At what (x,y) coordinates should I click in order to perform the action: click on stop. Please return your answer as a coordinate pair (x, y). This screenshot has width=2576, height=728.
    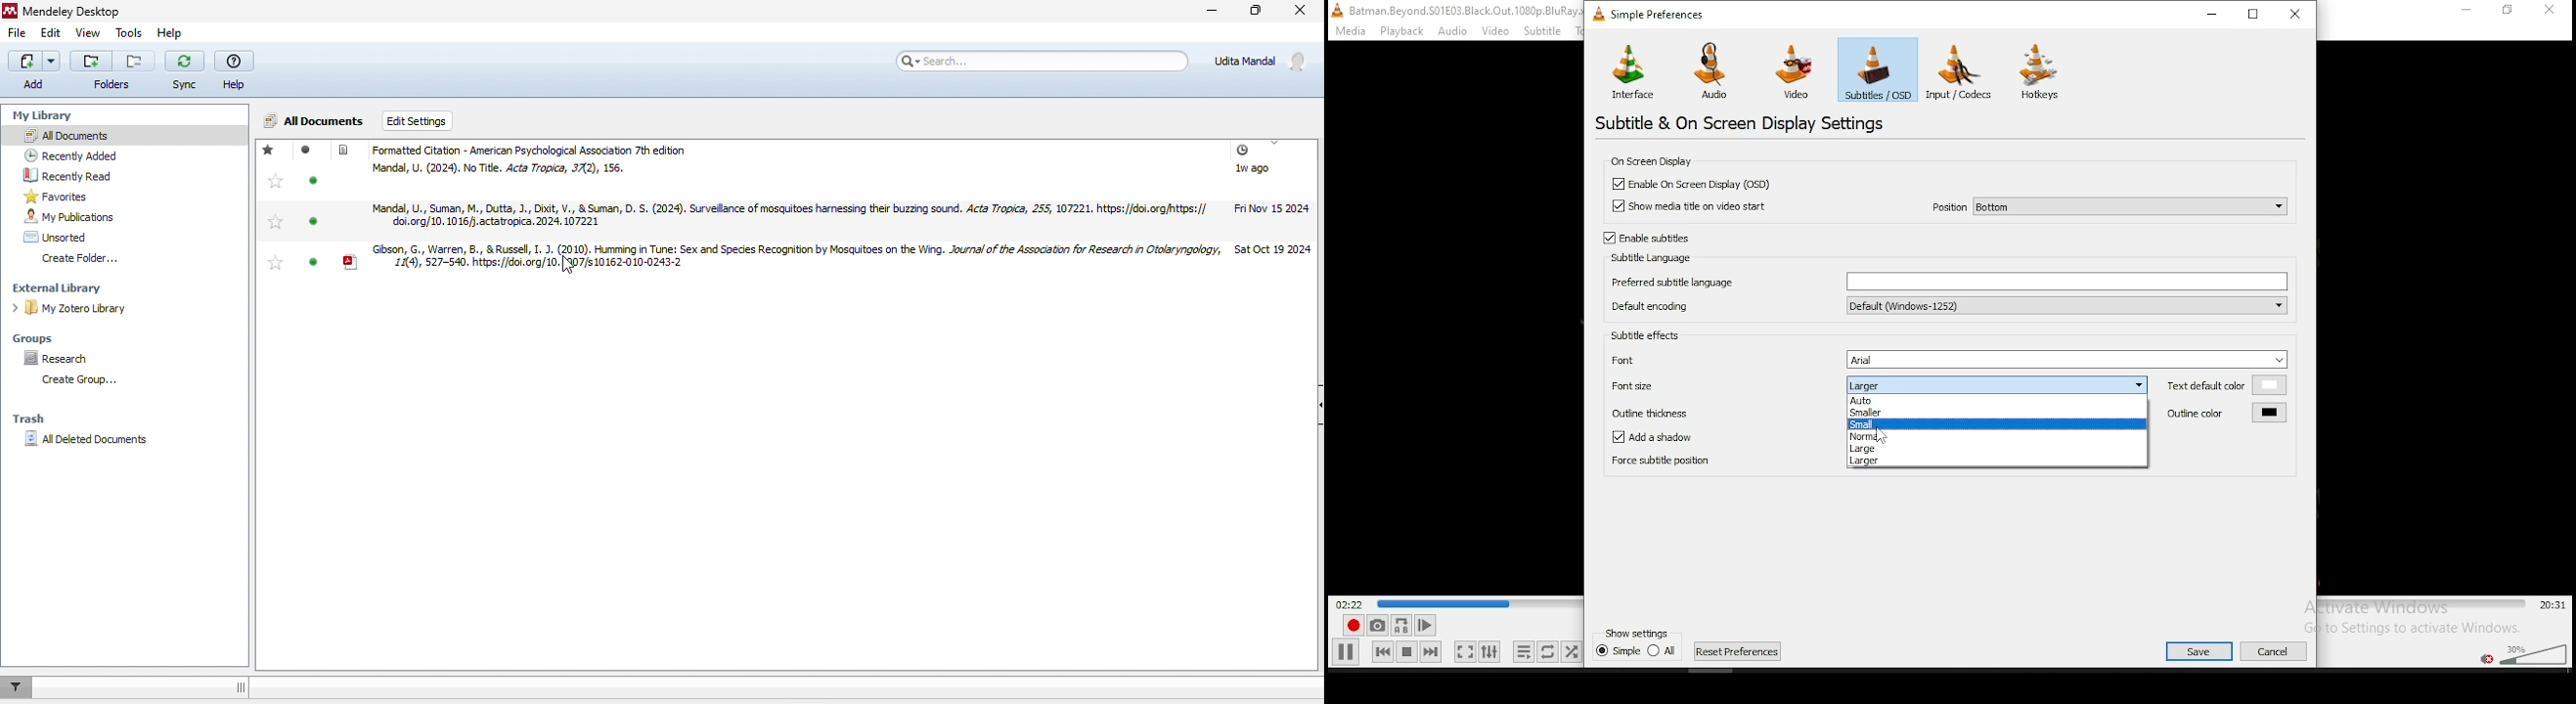
    Looking at the image, I should click on (1406, 651).